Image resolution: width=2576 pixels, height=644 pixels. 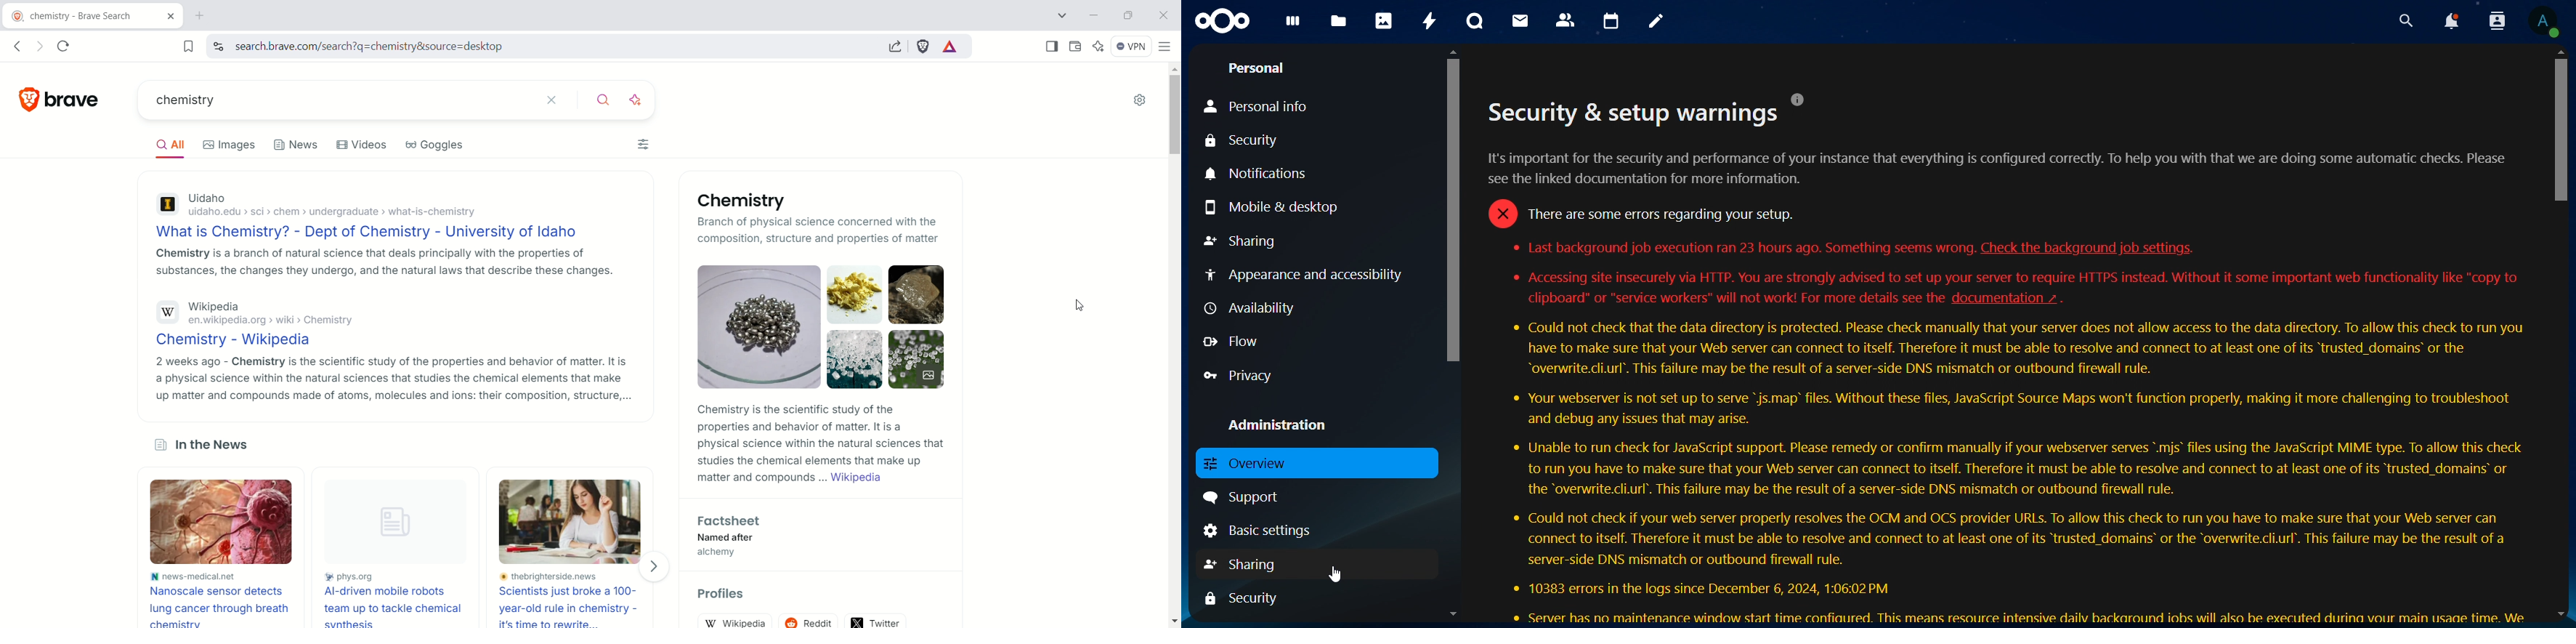 What do you see at coordinates (1383, 20) in the screenshot?
I see `photos` at bounding box center [1383, 20].